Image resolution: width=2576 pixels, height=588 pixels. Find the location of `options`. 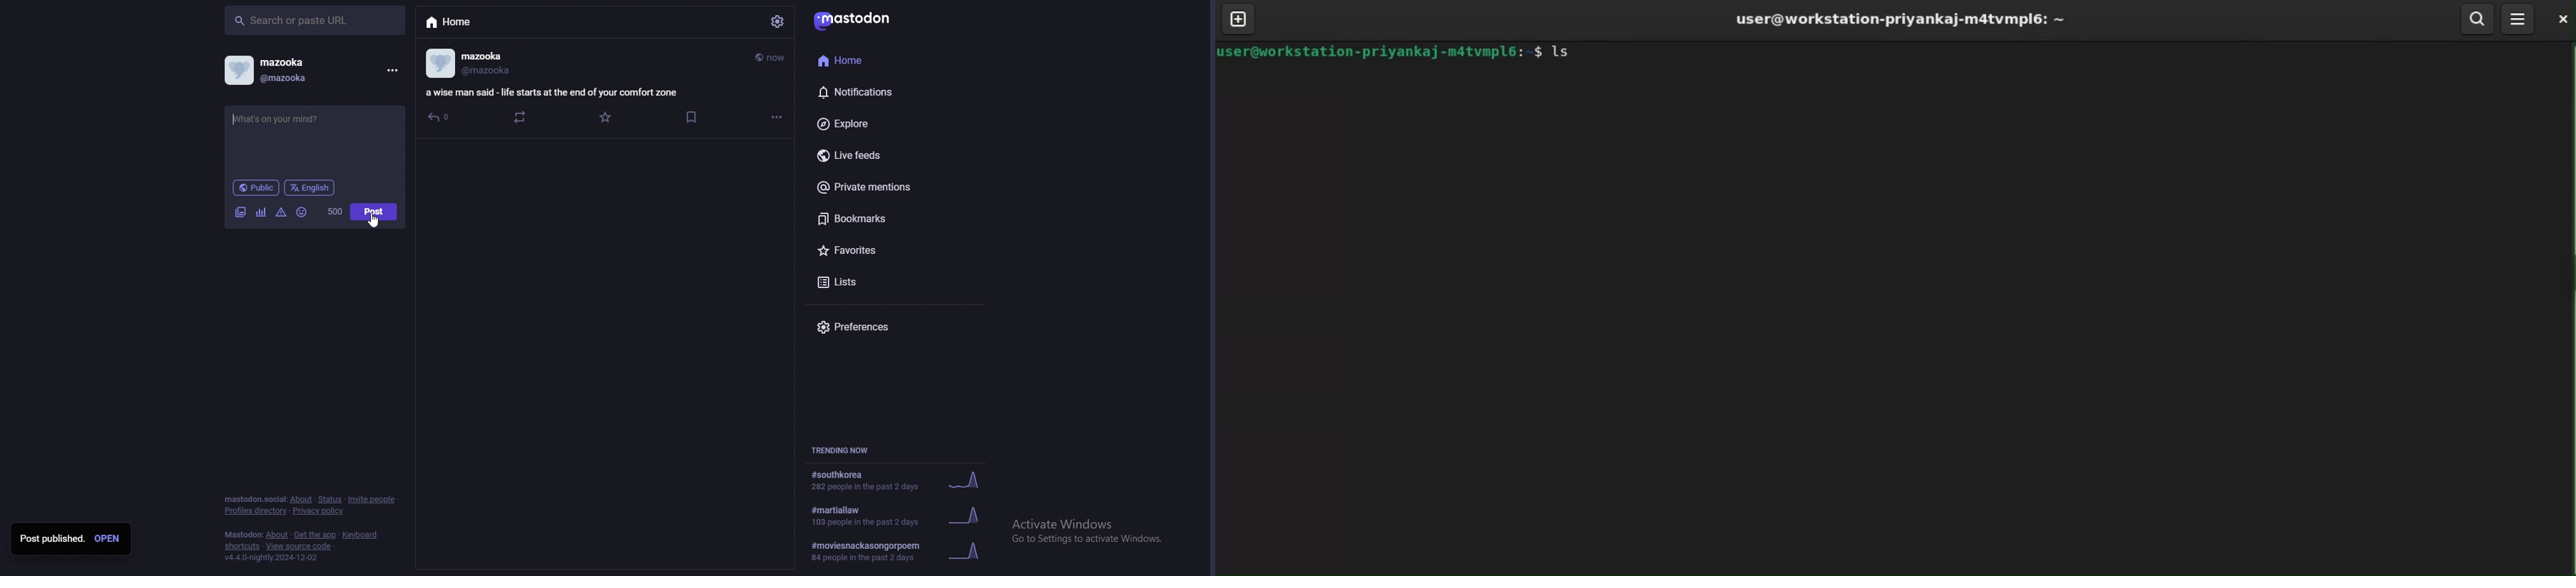

options is located at coordinates (777, 117).